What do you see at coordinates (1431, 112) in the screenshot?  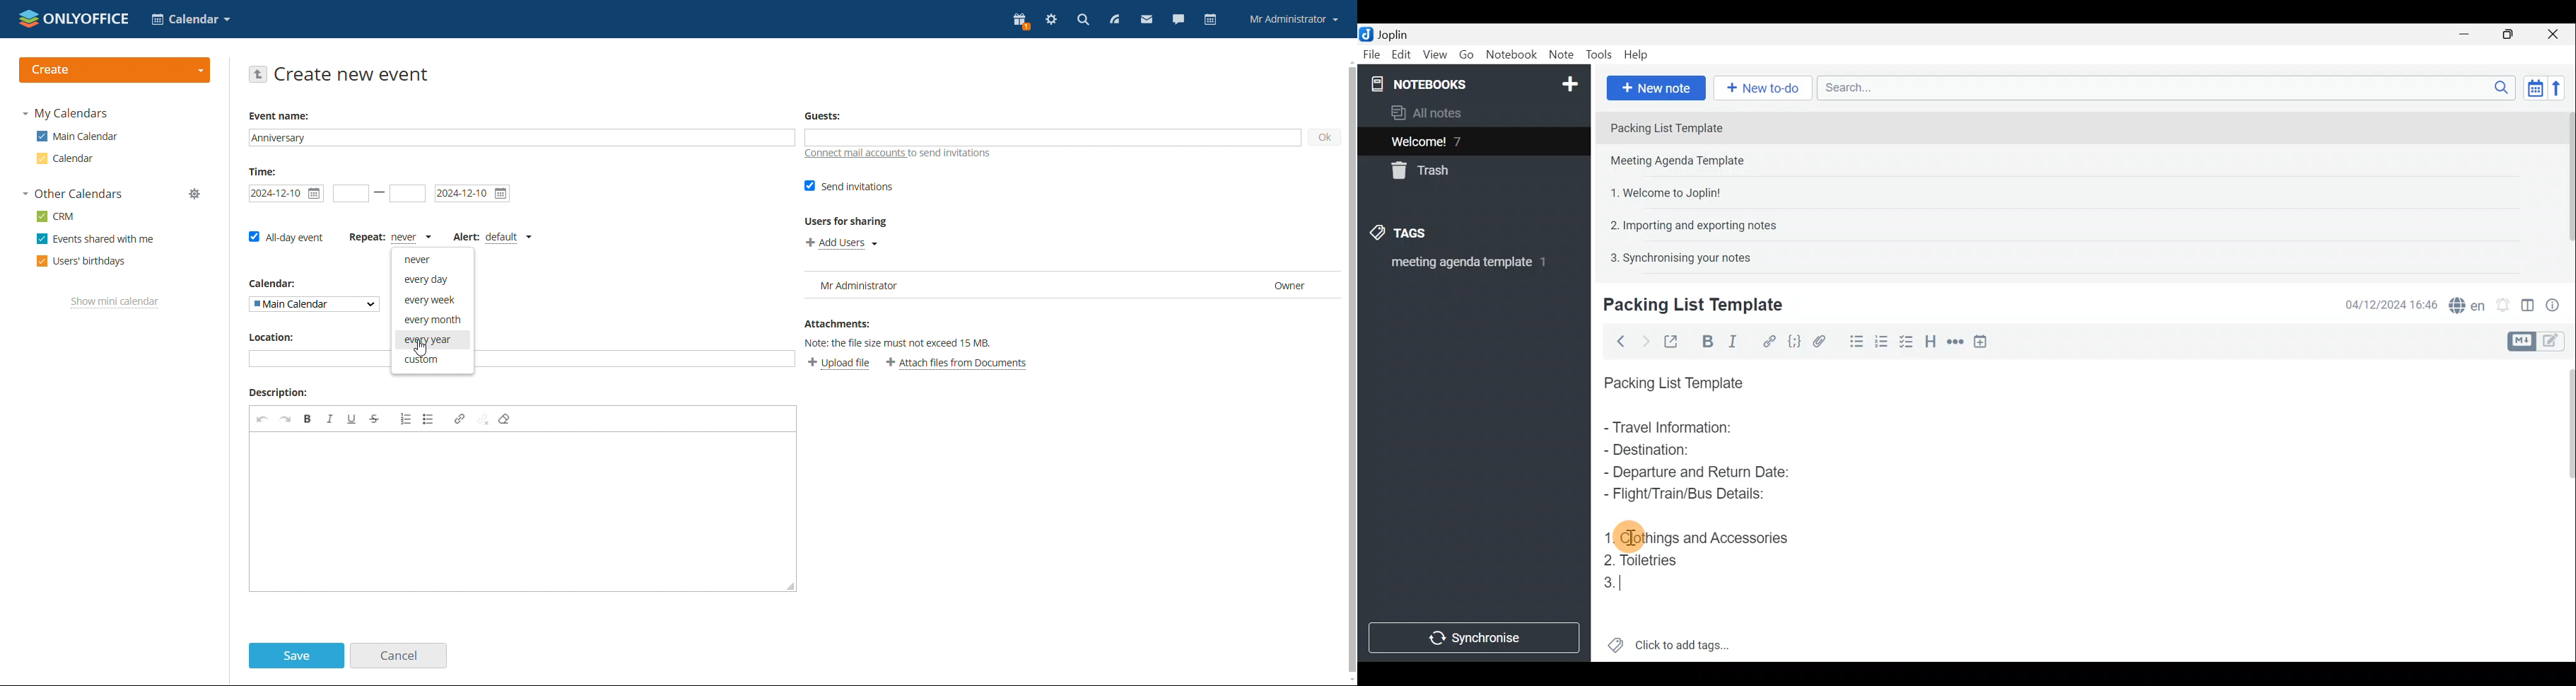 I see `All notes` at bounding box center [1431, 112].